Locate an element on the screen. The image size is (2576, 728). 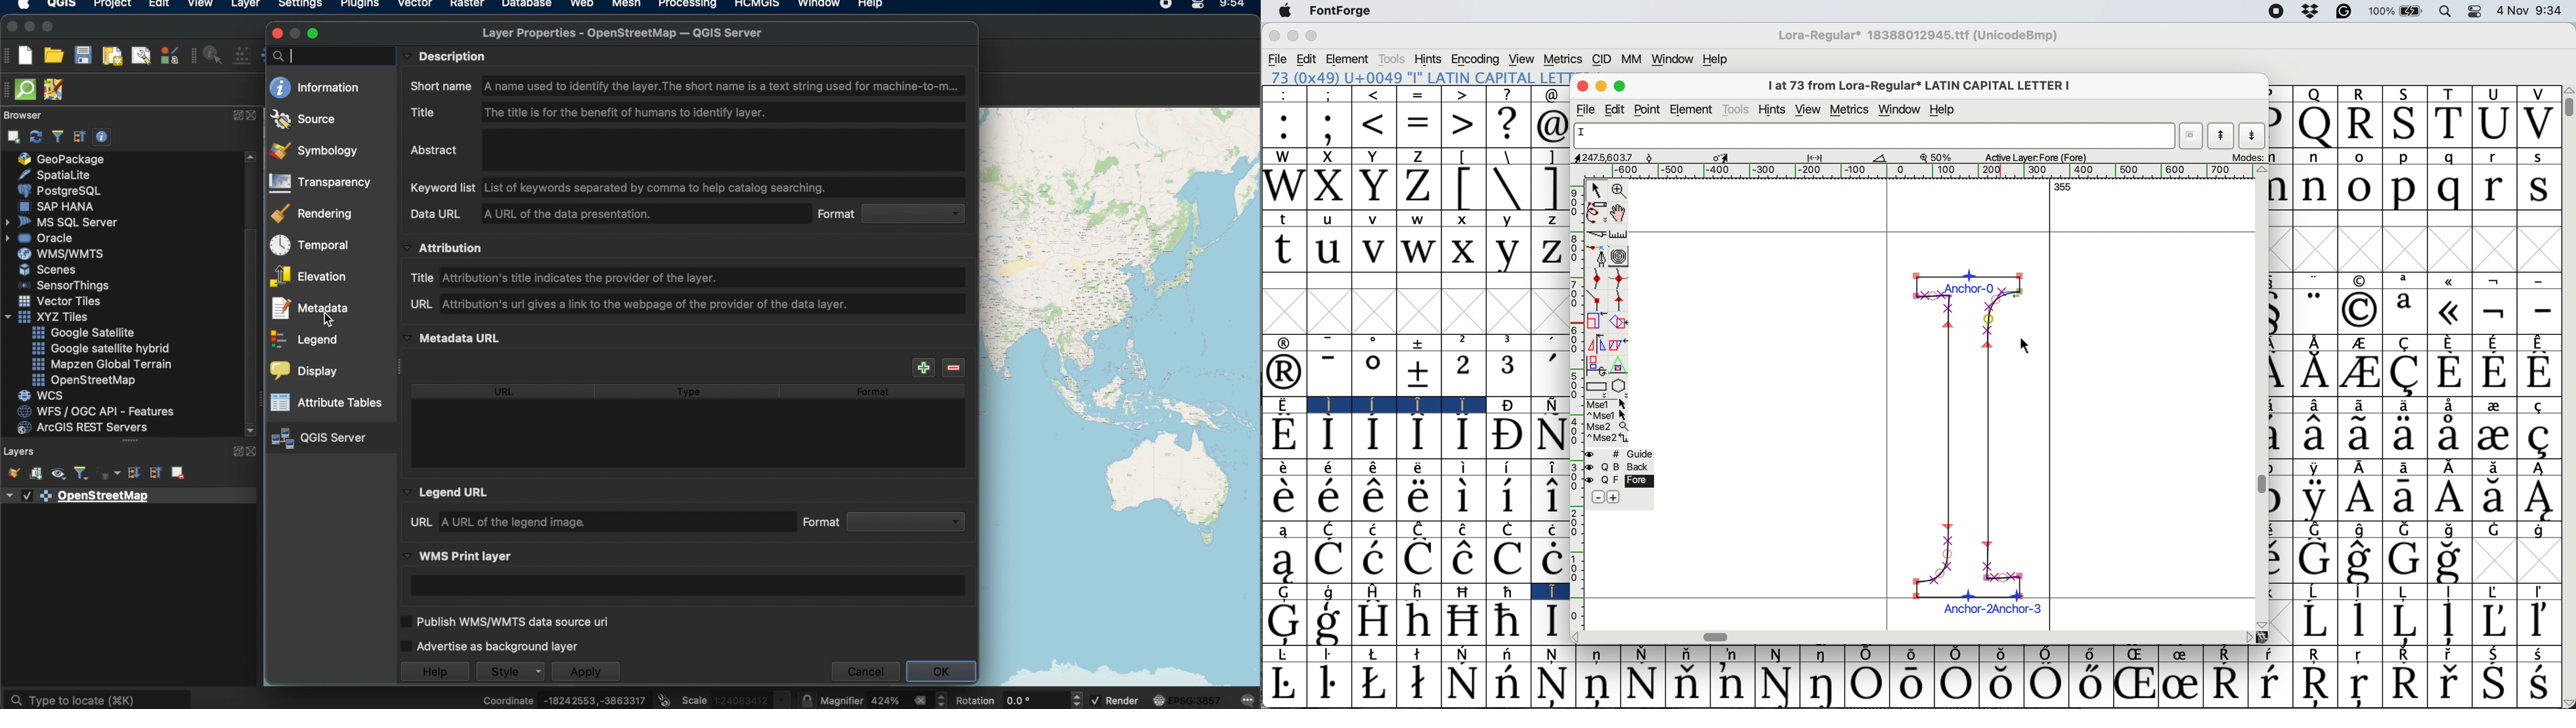
Symbol is located at coordinates (2494, 620).